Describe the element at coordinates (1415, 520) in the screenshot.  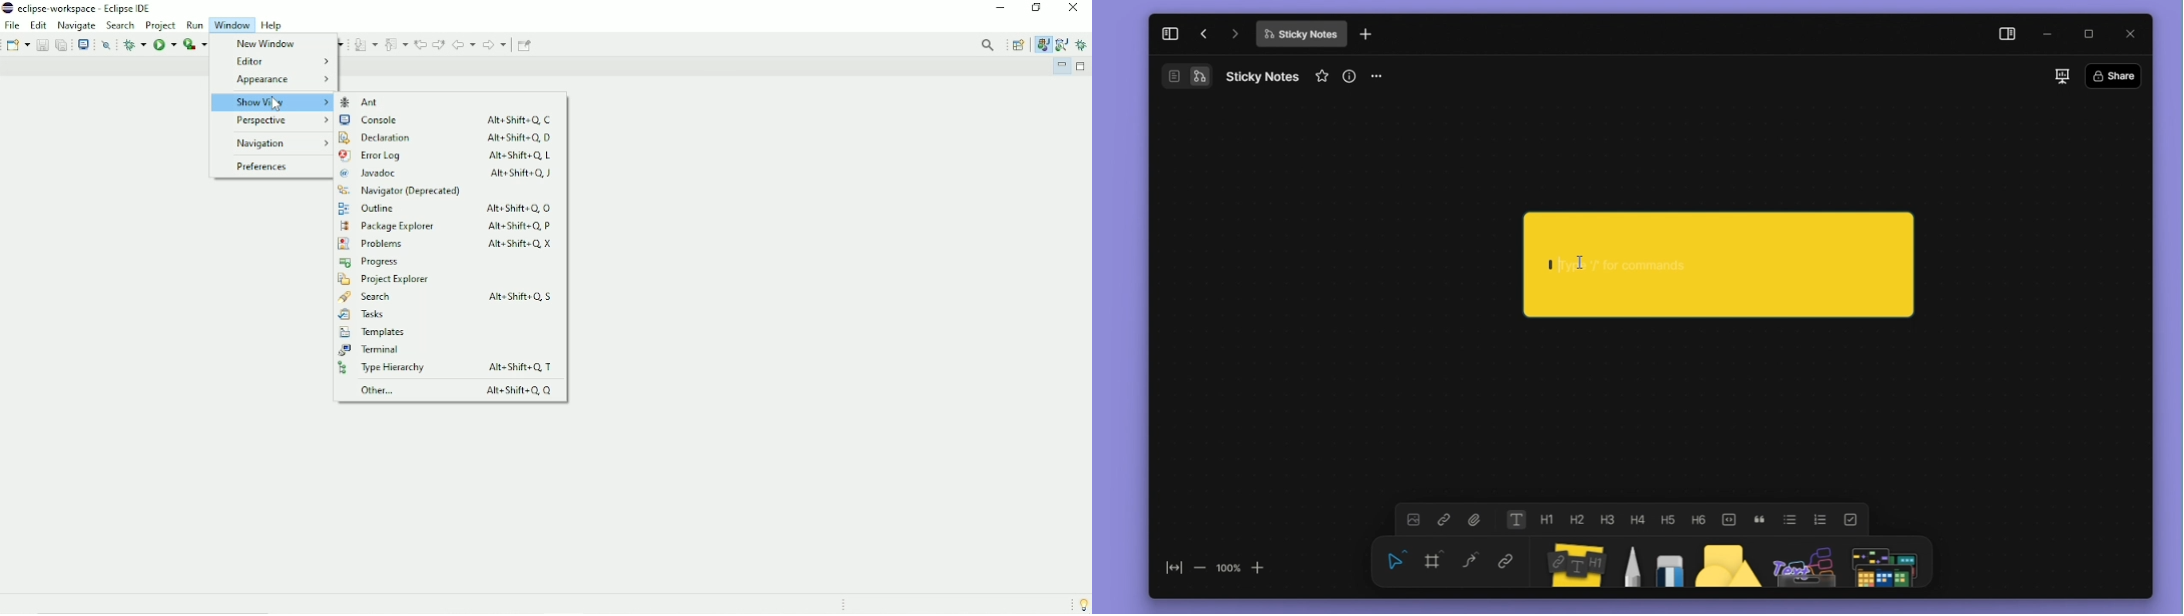
I see `image` at that location.